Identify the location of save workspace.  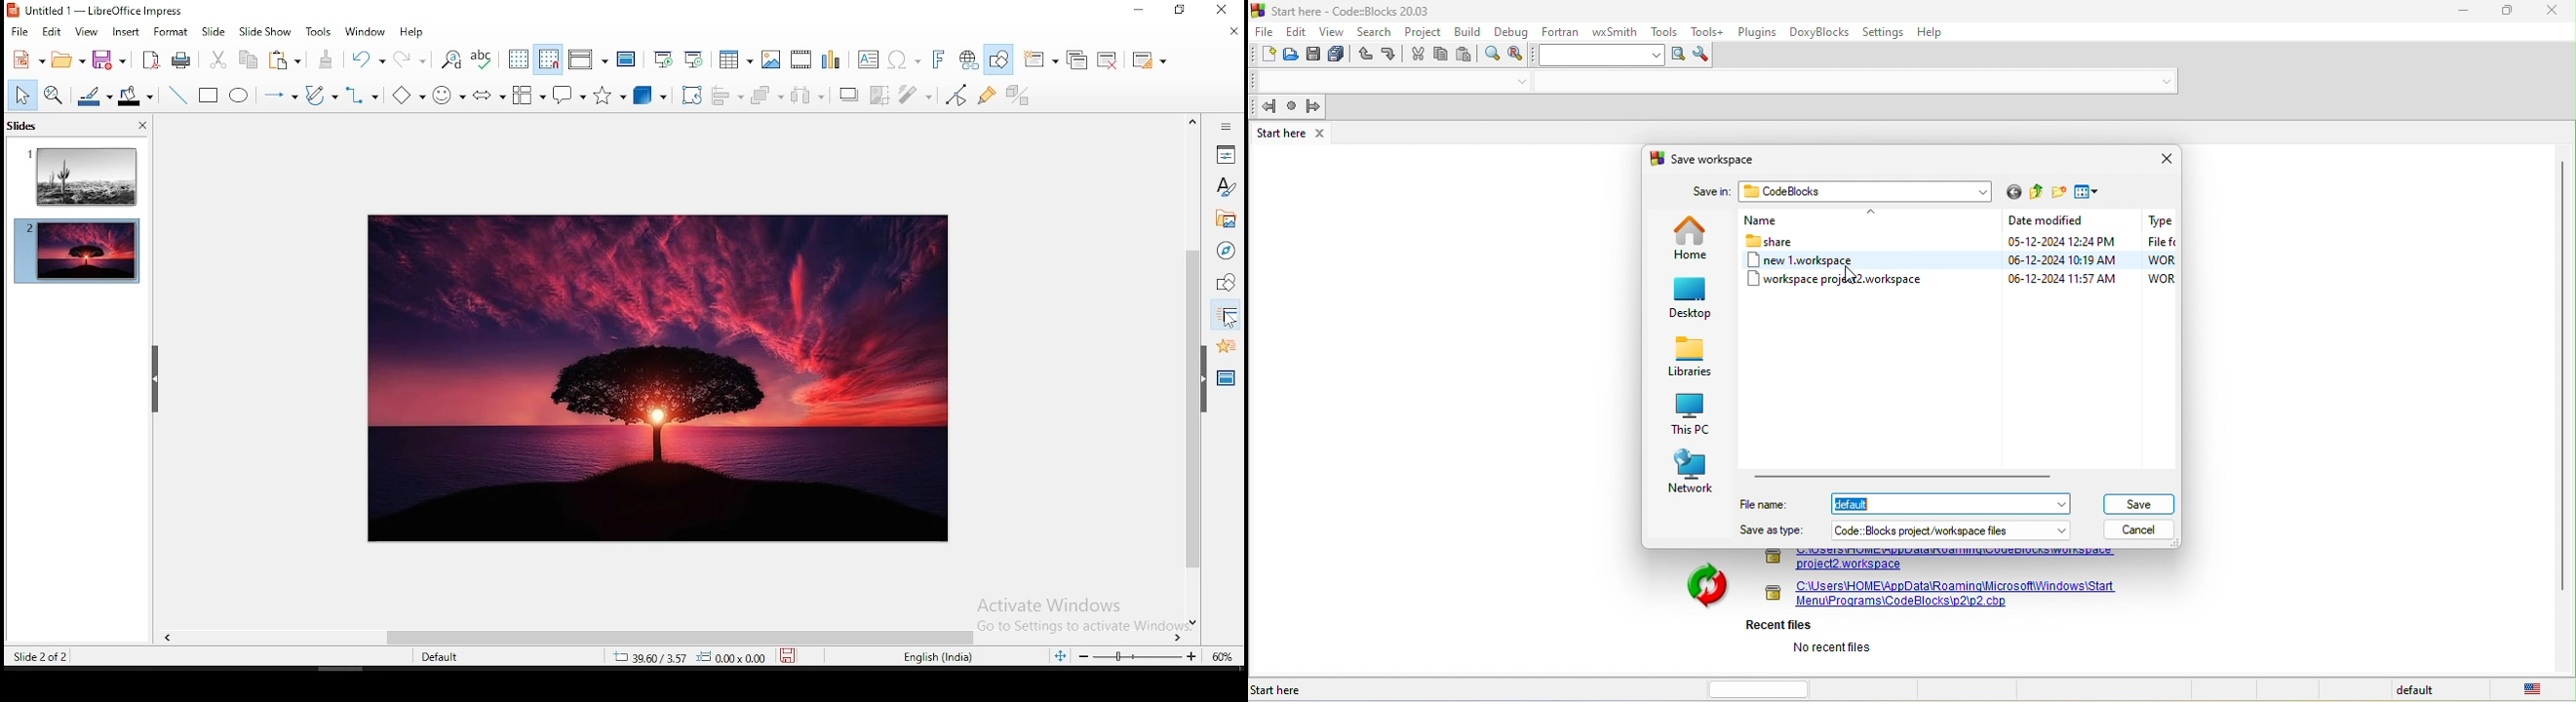
(1714, 158).